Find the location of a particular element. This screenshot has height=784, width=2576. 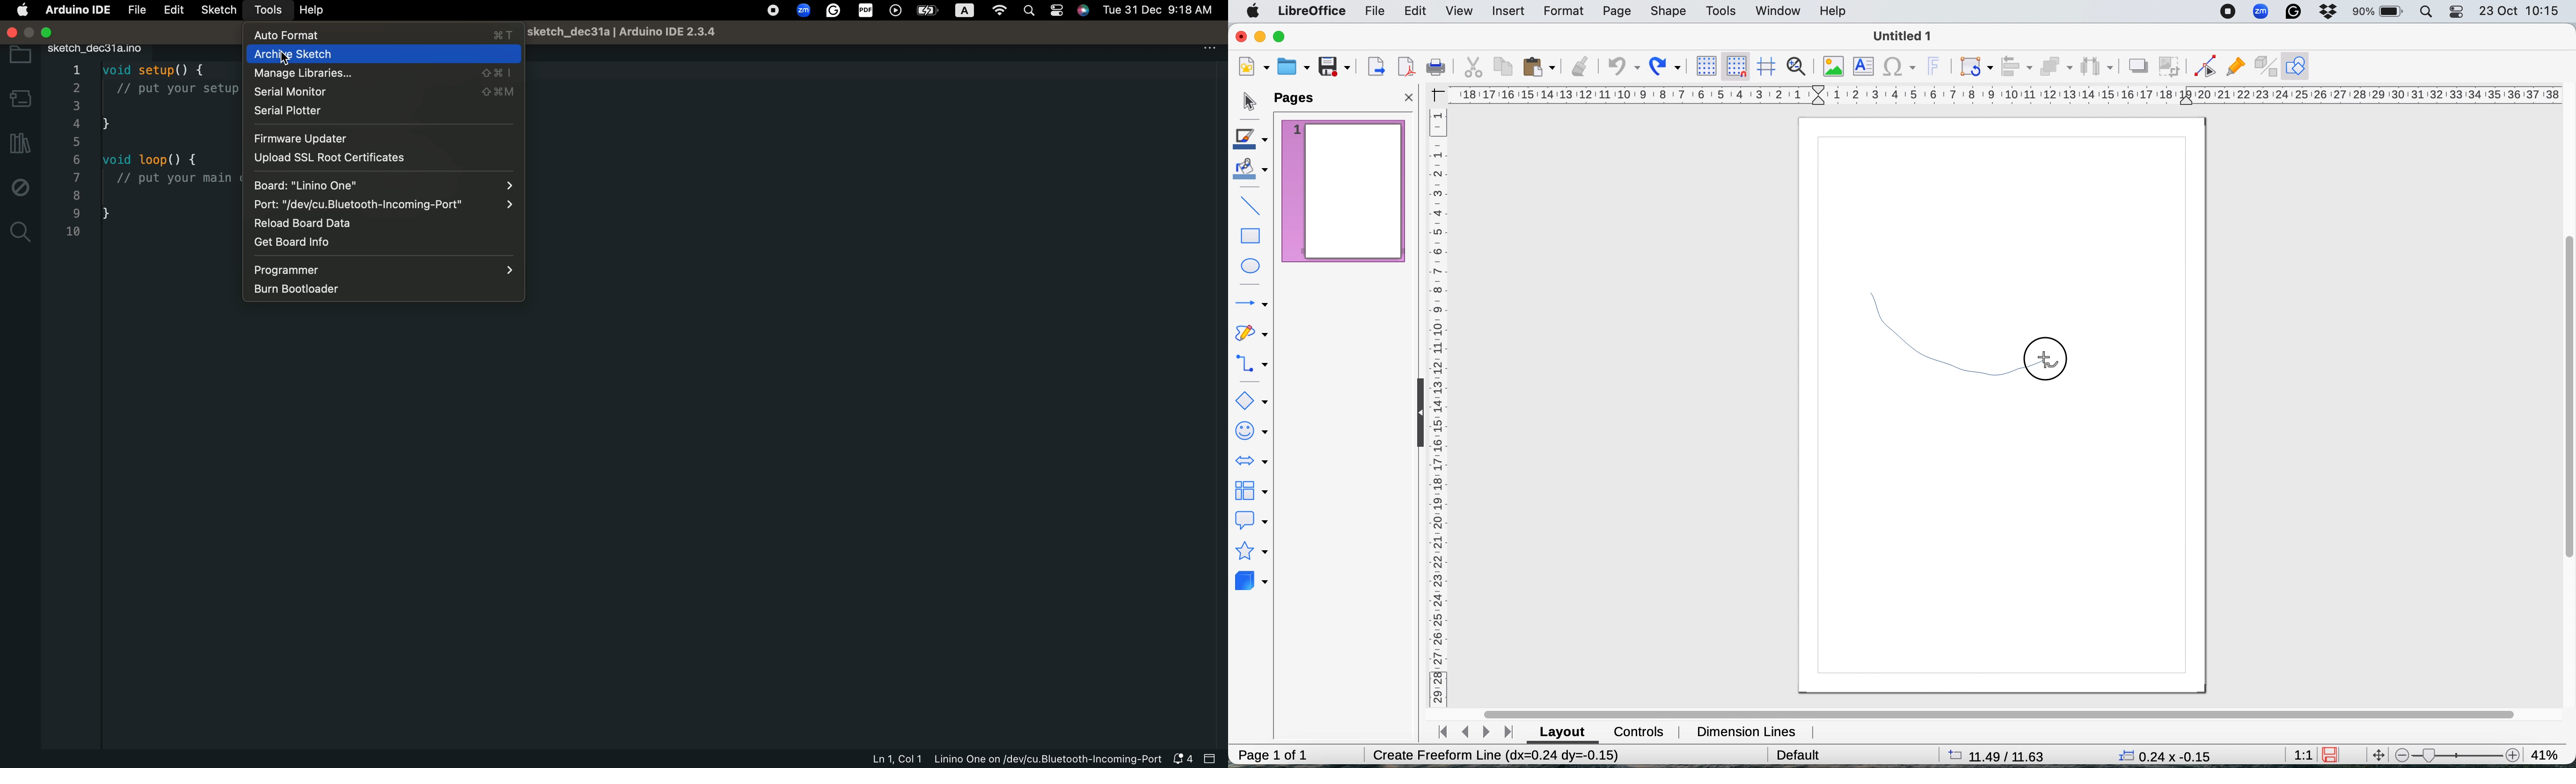

close is located at coordinates (1410, 99).